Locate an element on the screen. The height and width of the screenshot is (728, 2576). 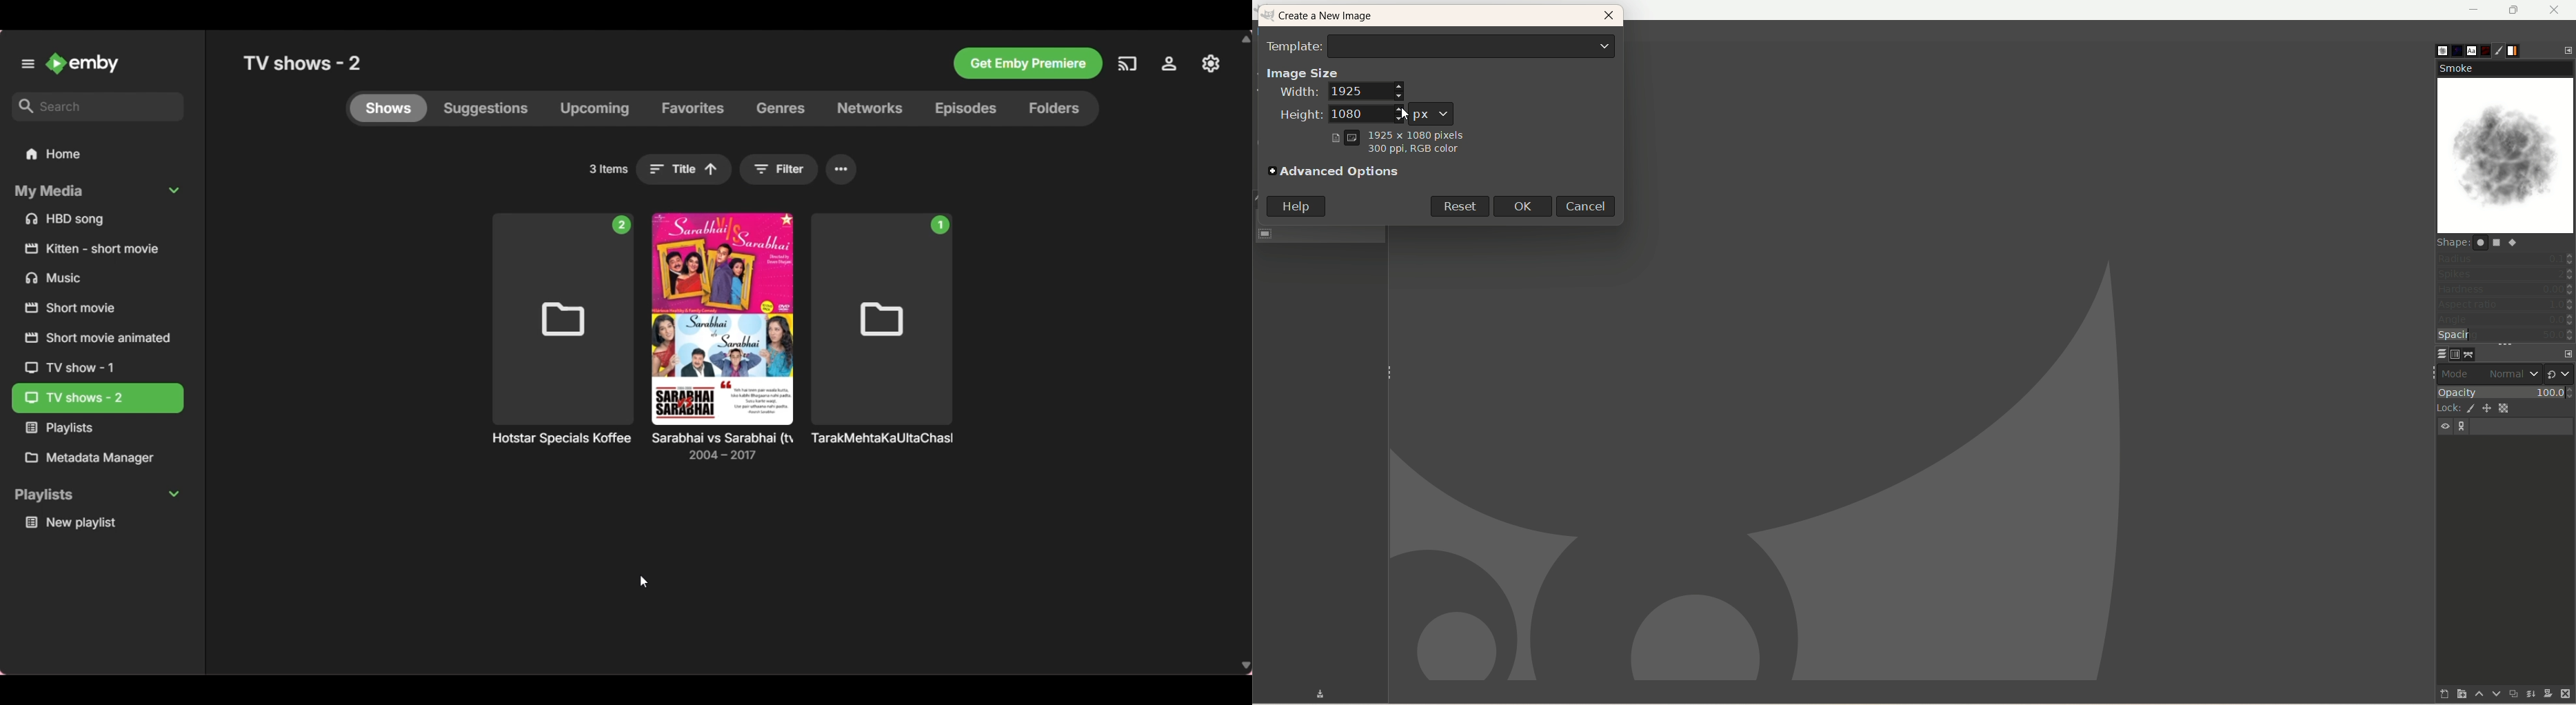
cancel is located at coordinates (1589, 206).